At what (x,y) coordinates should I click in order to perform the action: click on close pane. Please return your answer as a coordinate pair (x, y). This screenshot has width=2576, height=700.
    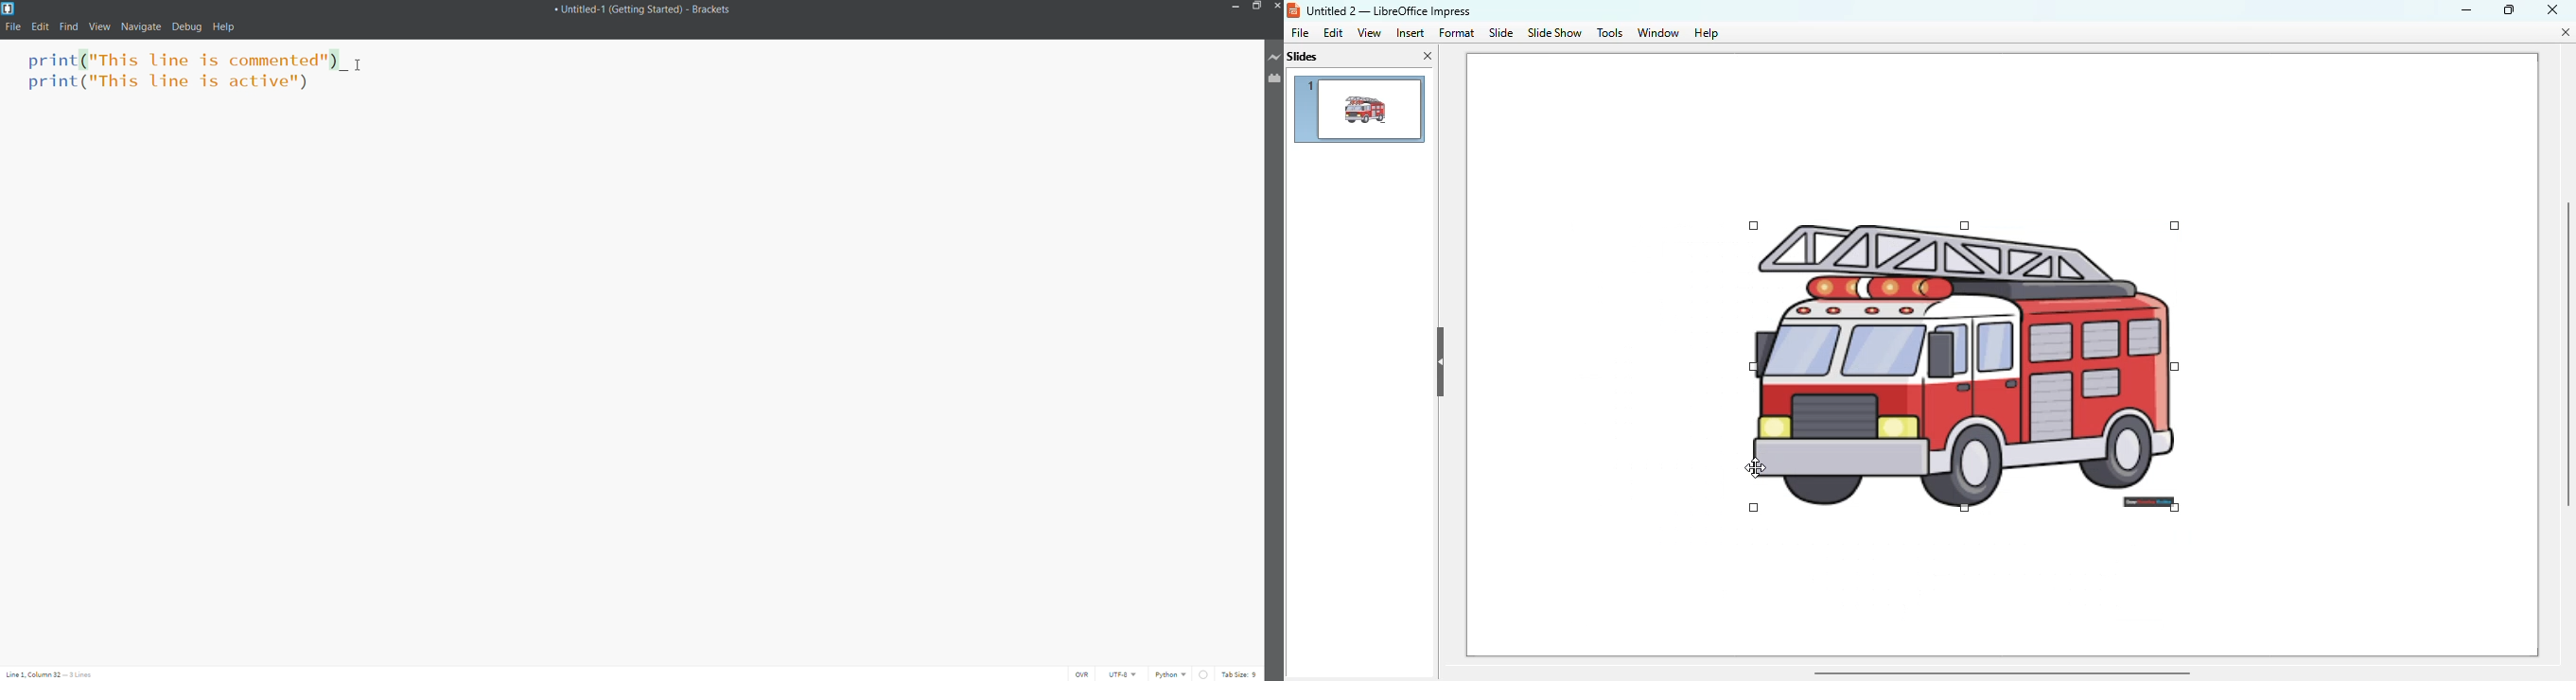
    Looking at the image, I should click on (1428, 55).